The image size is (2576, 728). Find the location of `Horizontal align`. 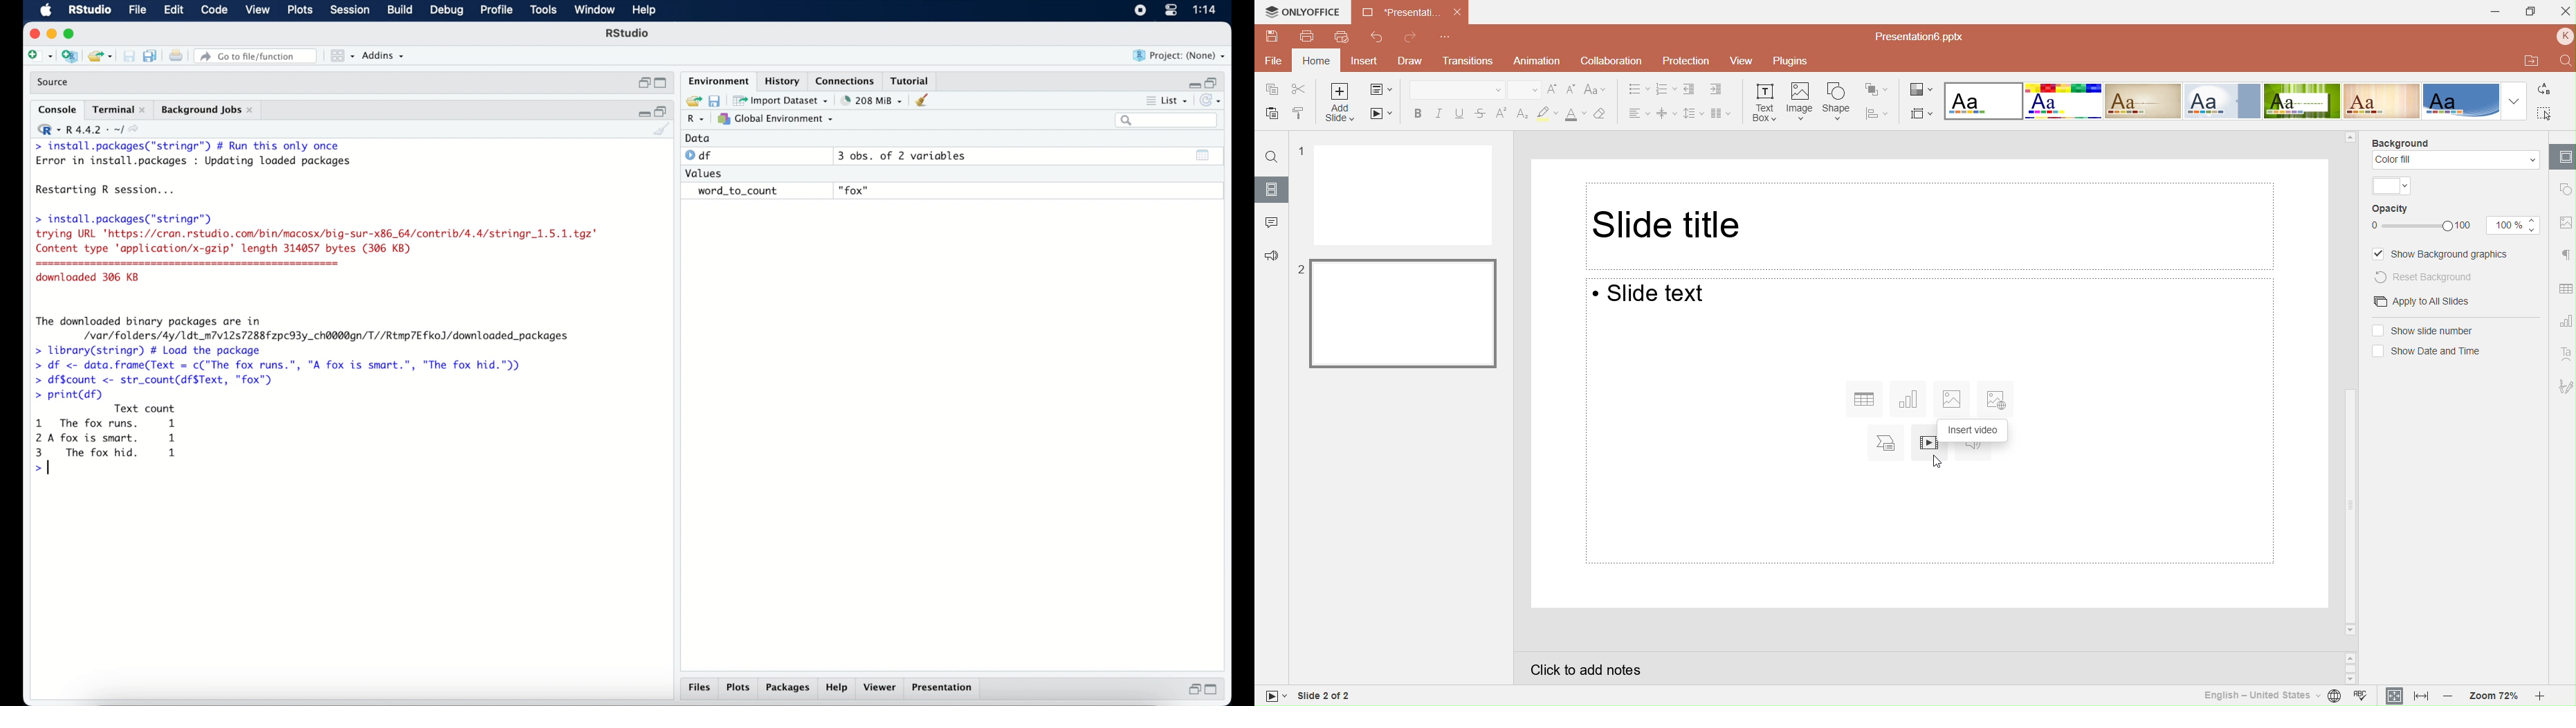

Horizontal align is located at coordinates (1636, 113).